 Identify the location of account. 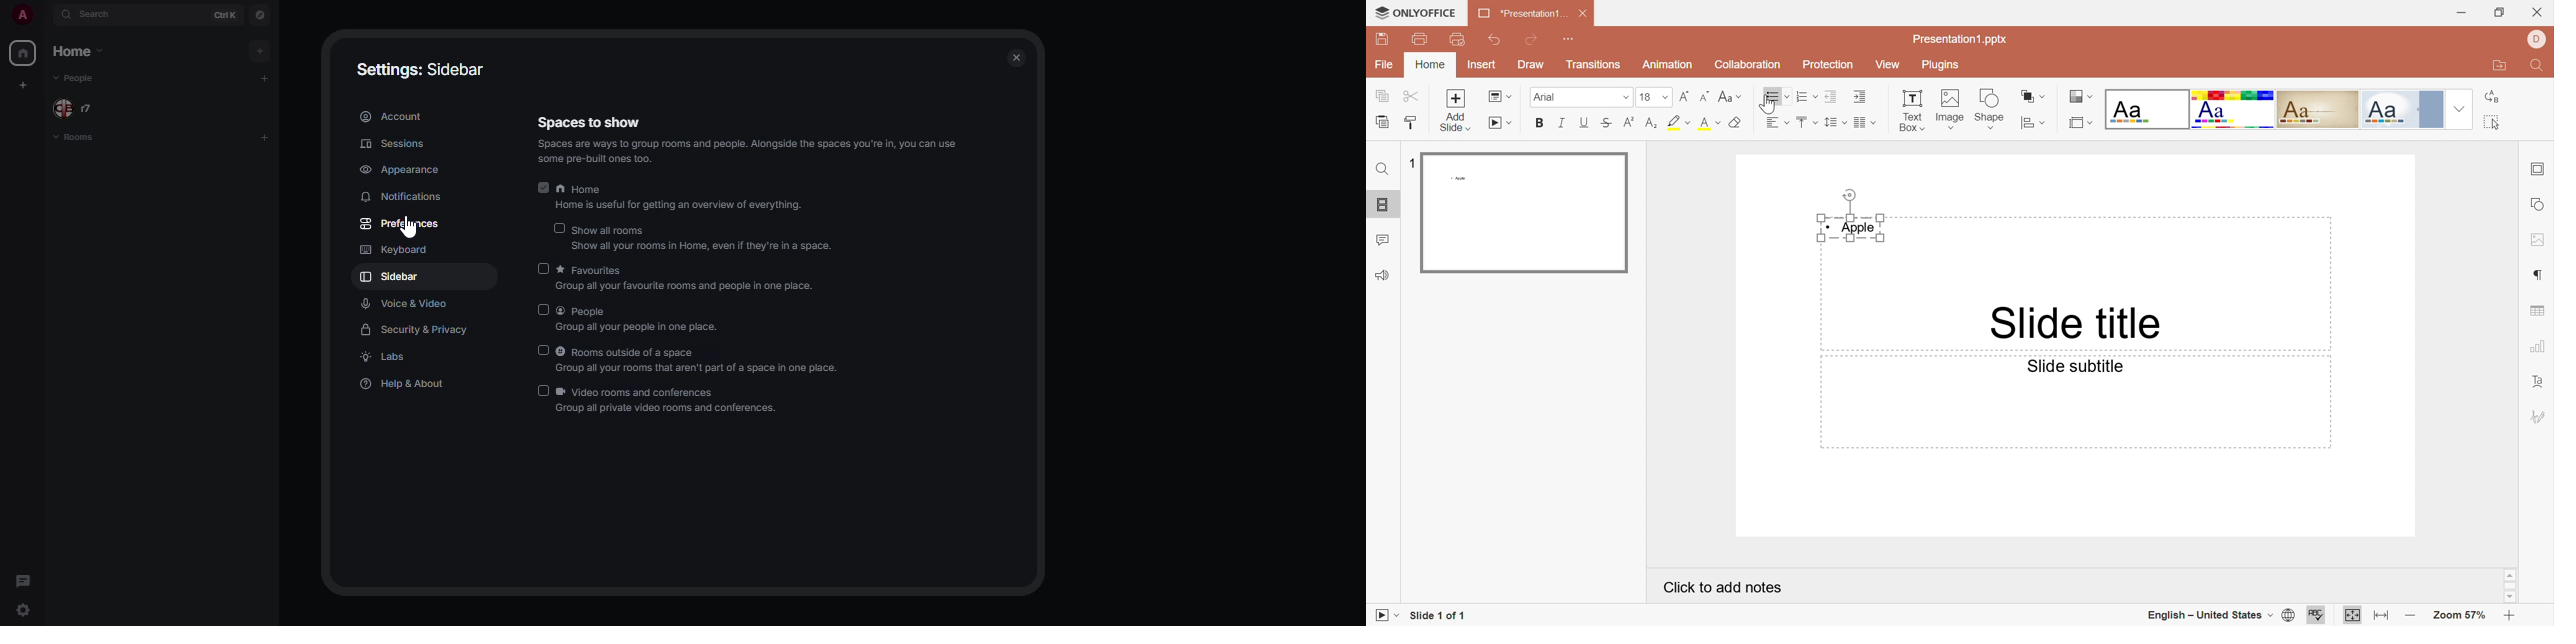
(393, 114).